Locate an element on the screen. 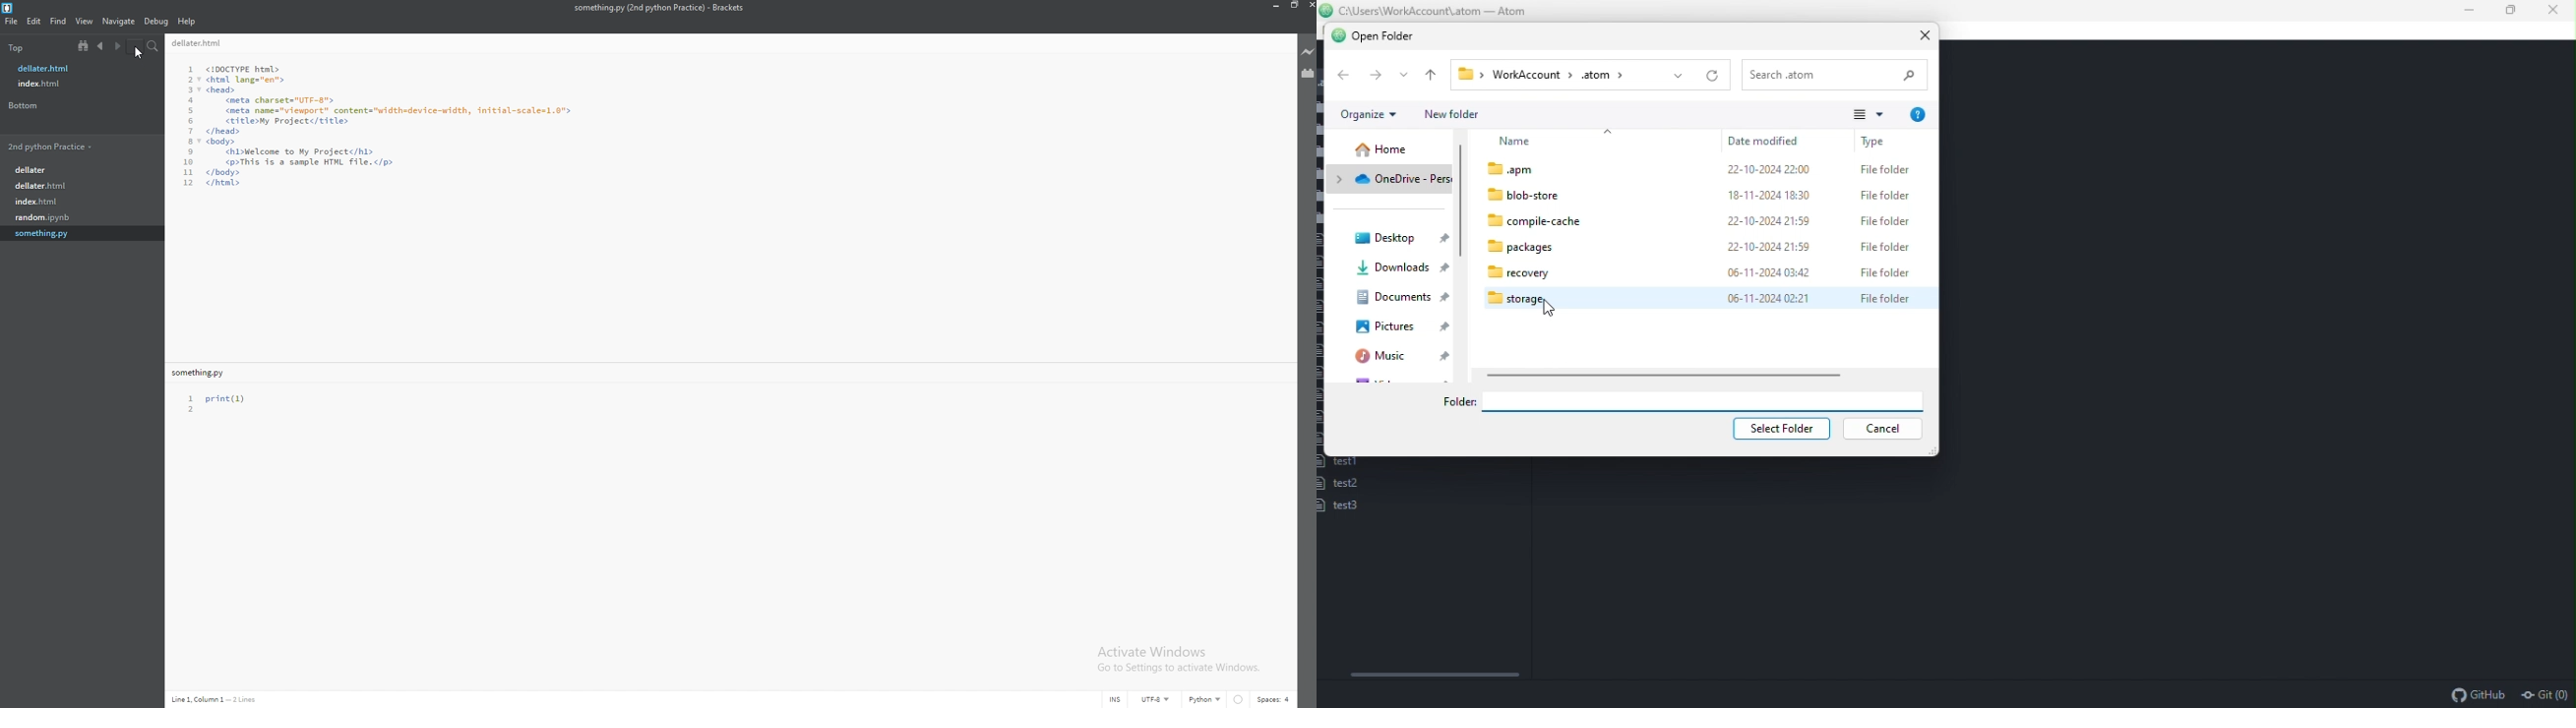 Image resolution: width=2576 pixels, height=728 pixels. Desktop is located at coordinates (1398, 236).